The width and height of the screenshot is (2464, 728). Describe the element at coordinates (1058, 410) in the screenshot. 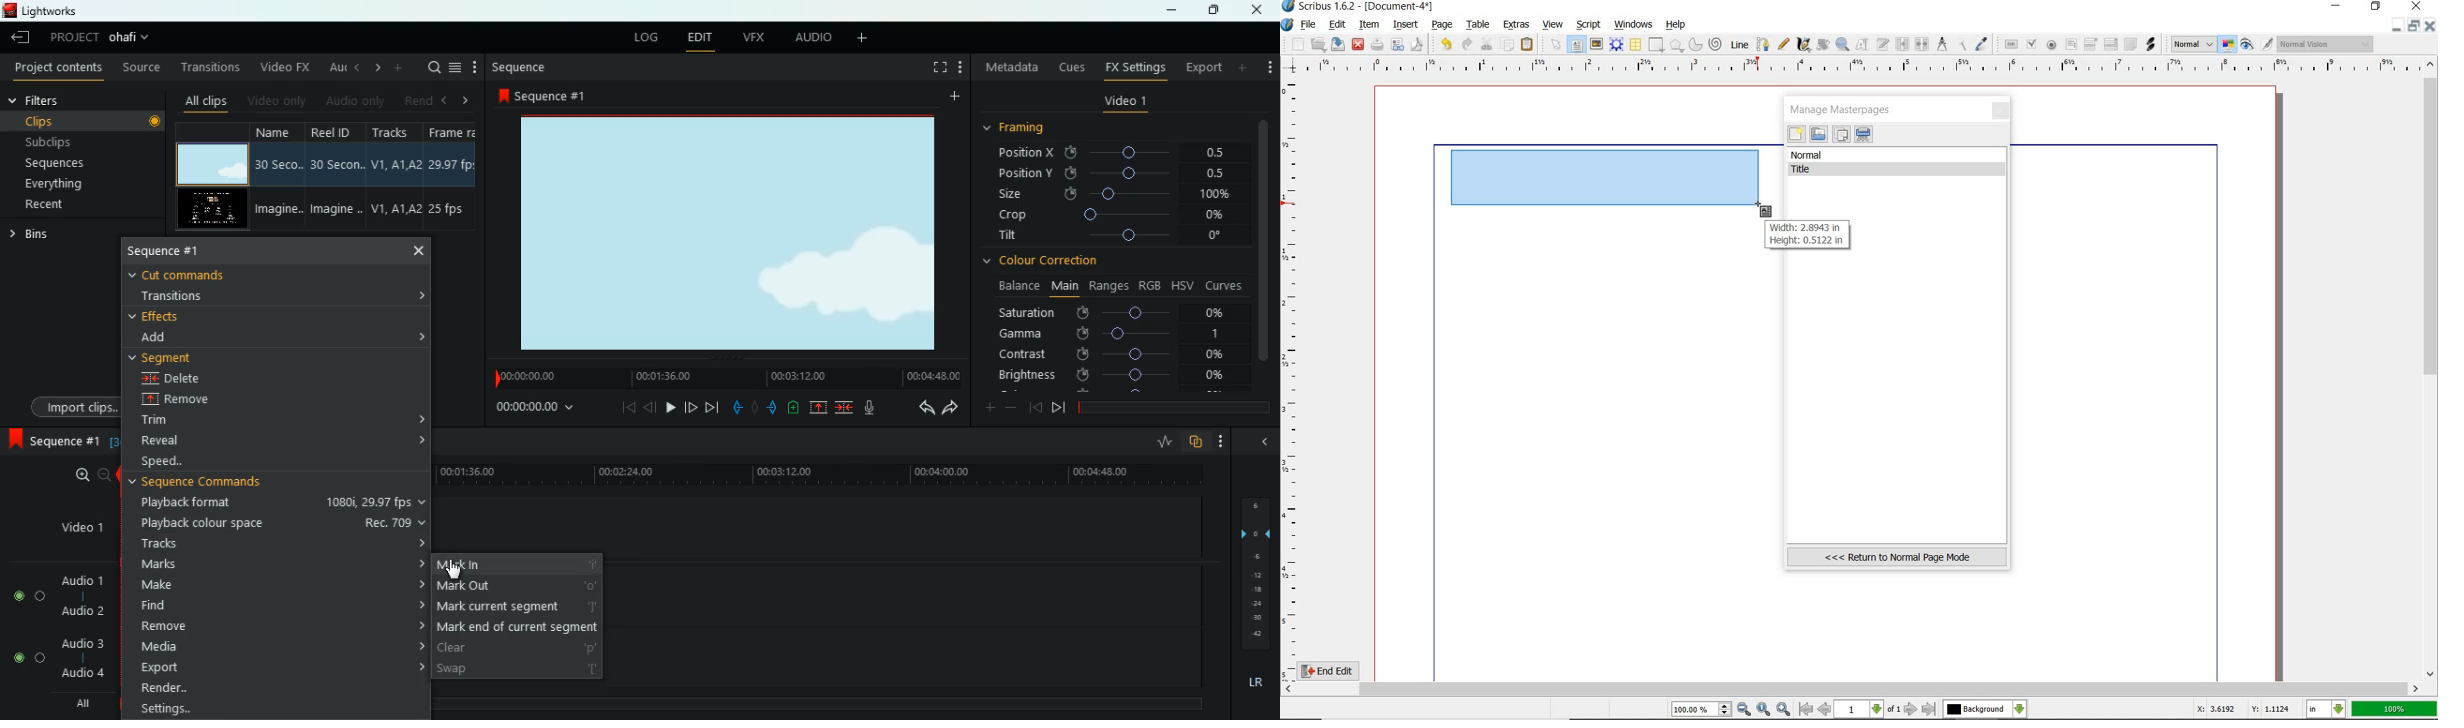

I see `forward` at that location.